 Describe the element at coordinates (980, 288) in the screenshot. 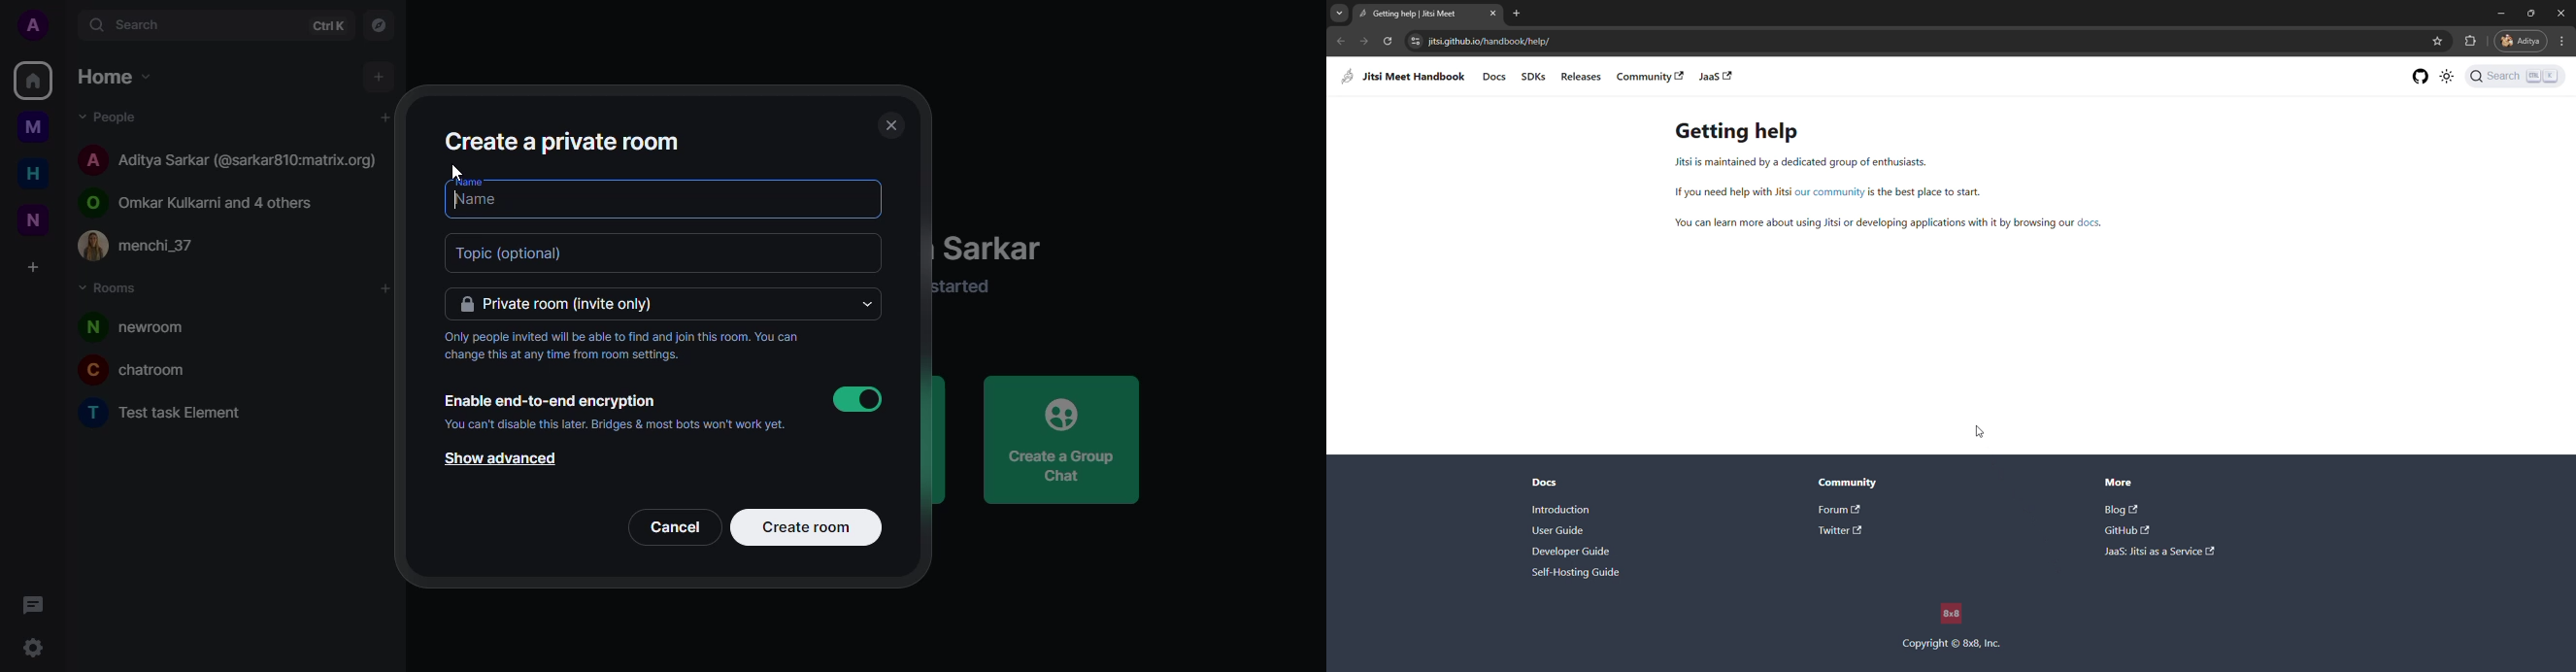

I see `info` at that location.